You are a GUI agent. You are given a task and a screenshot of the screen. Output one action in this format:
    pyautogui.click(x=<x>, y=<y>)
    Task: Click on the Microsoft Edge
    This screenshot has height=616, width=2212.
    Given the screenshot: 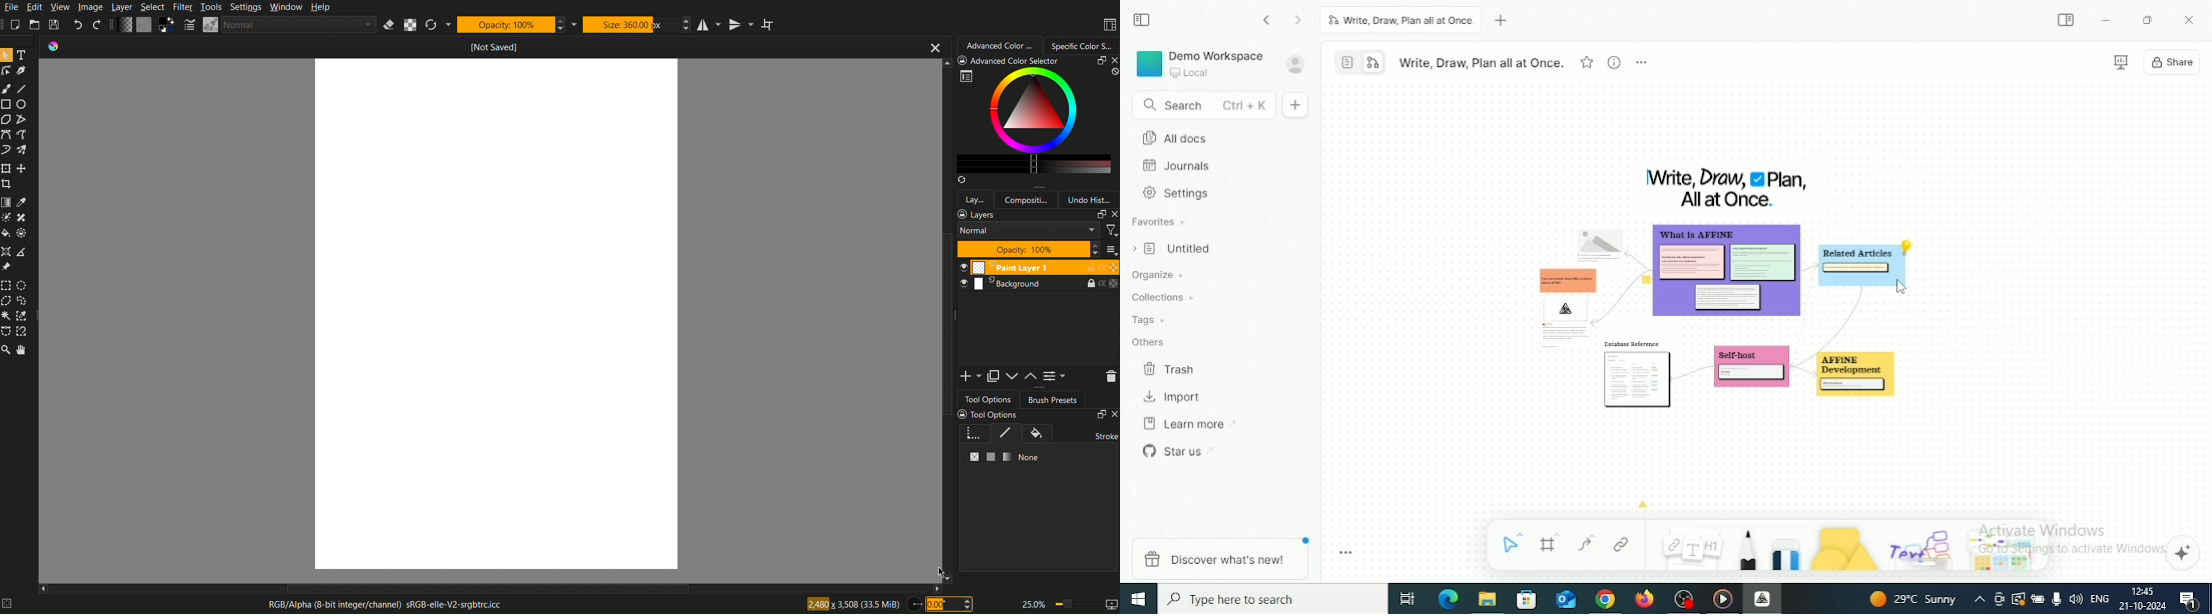 What is the action you would take?
    pyautogui.click(x=1448, y=598)
    